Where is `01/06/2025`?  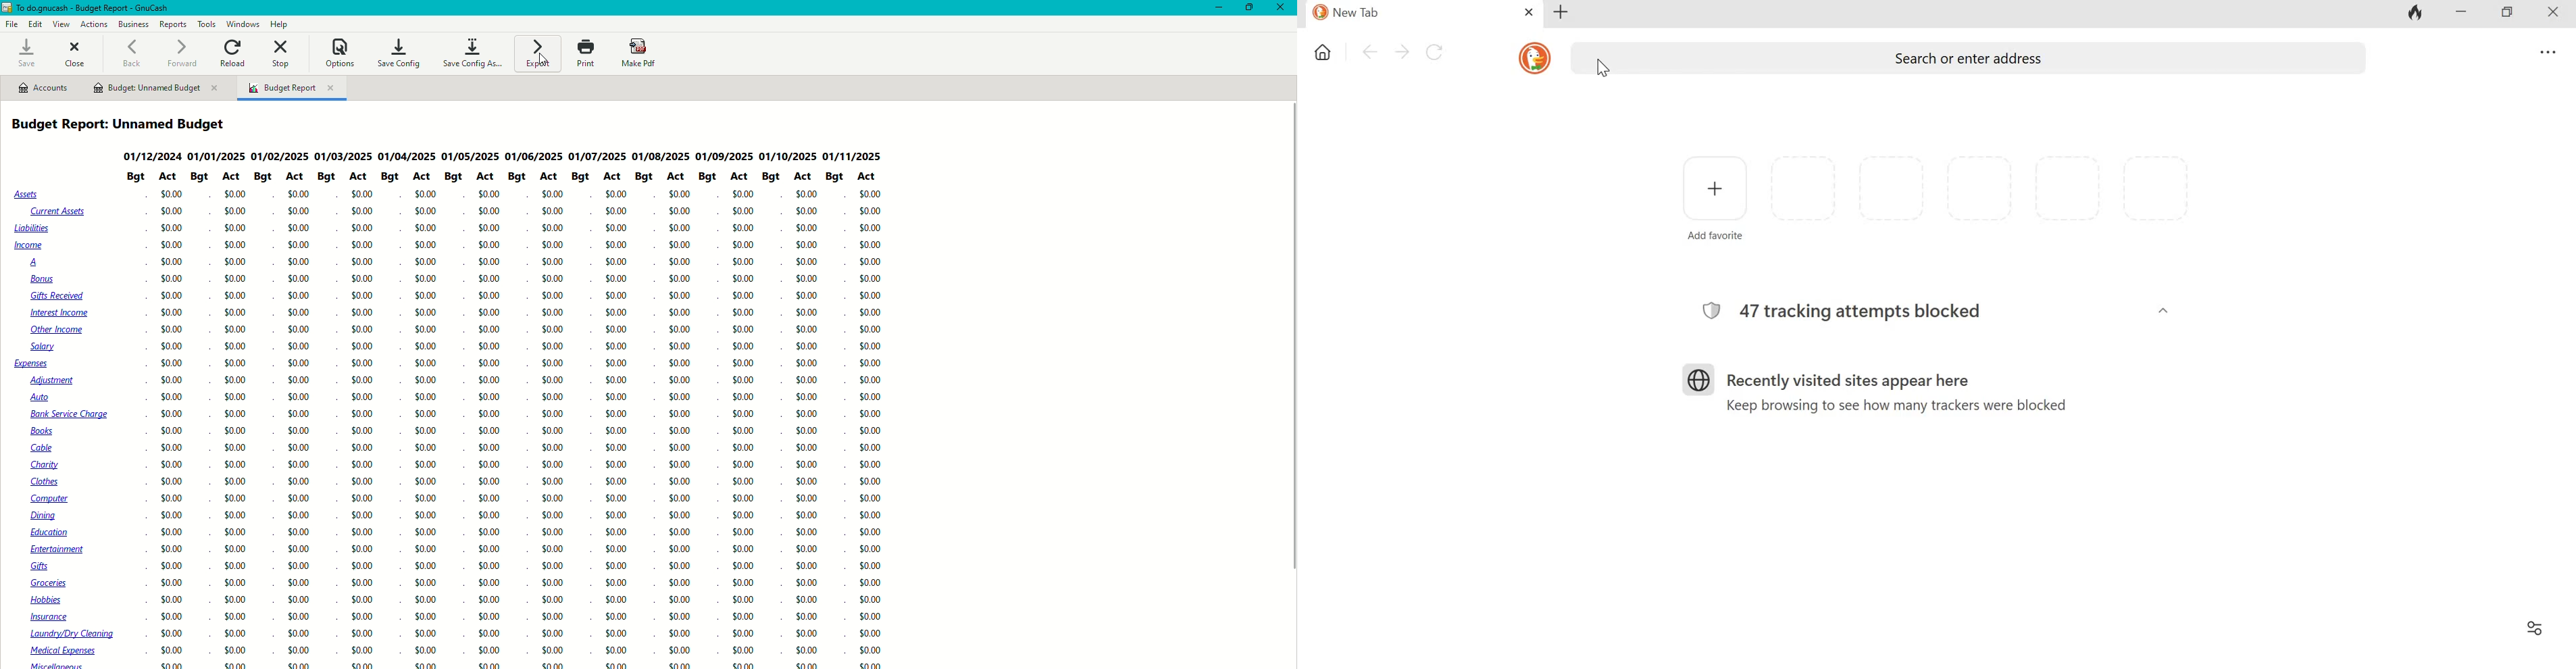
01/06/2025 is located at coordinates (537, 157).